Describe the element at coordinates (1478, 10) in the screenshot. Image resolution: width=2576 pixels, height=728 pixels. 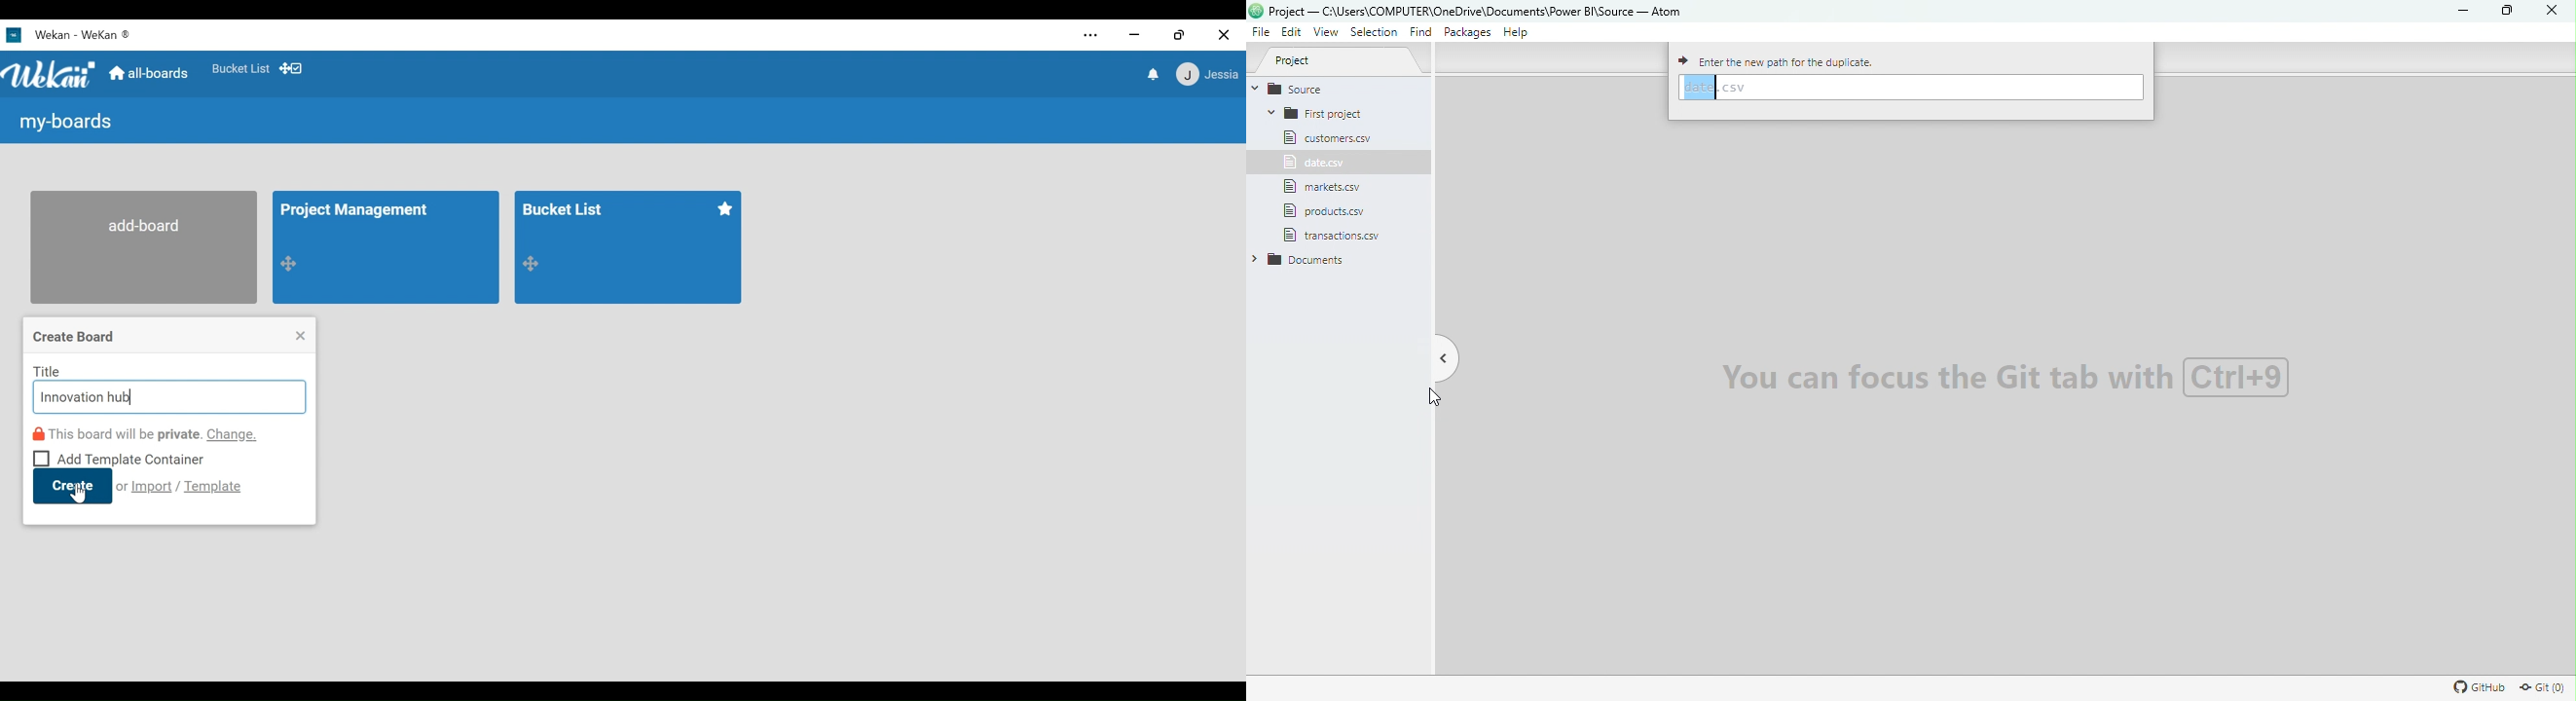
I see `File name` at that location.